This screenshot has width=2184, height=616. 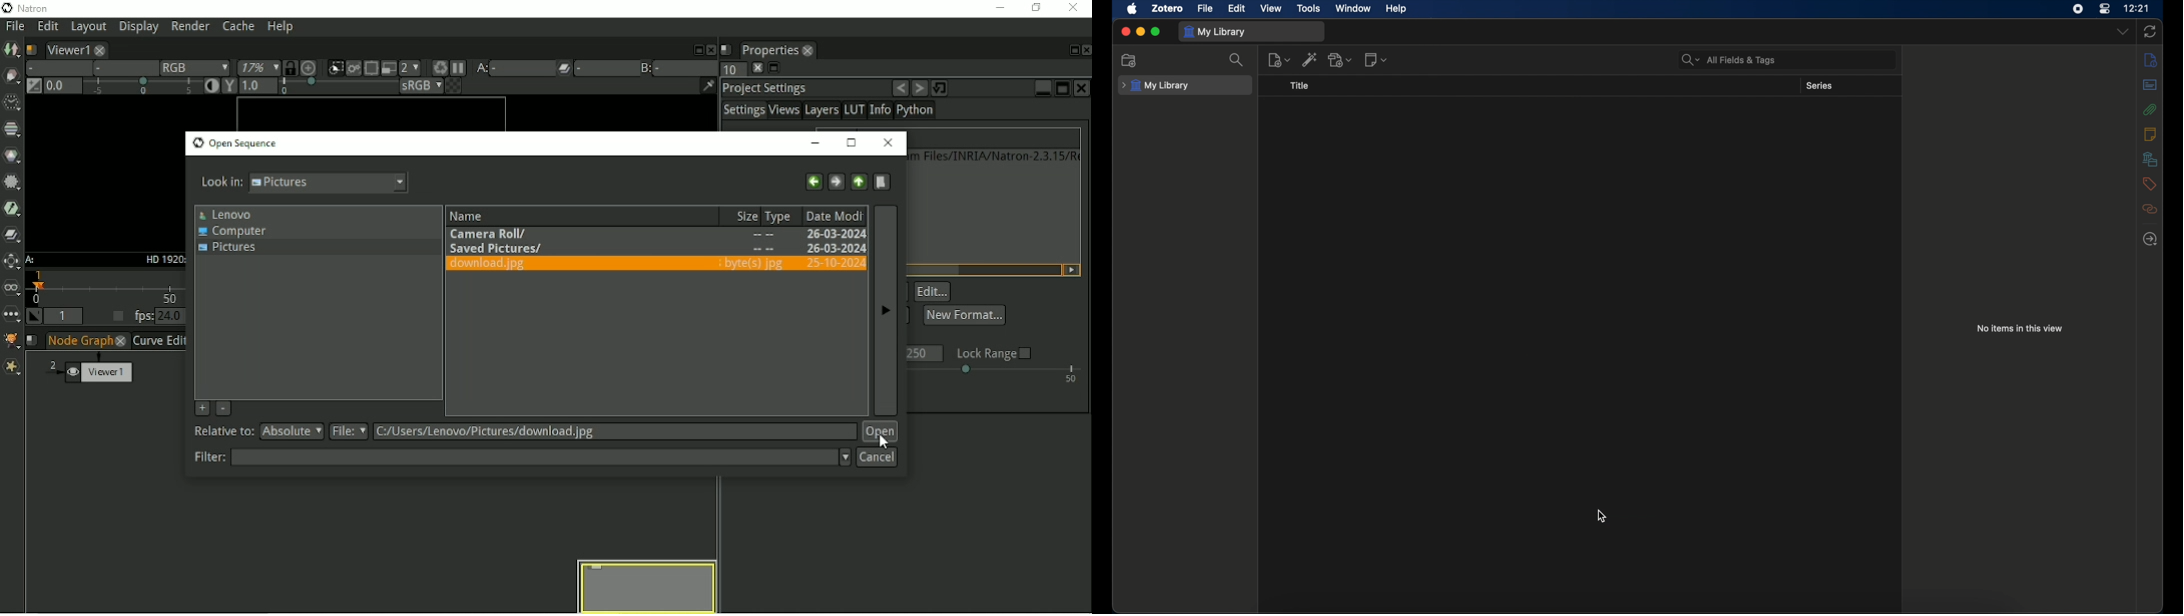 I want to click on help, so click(x=1397, y=9).